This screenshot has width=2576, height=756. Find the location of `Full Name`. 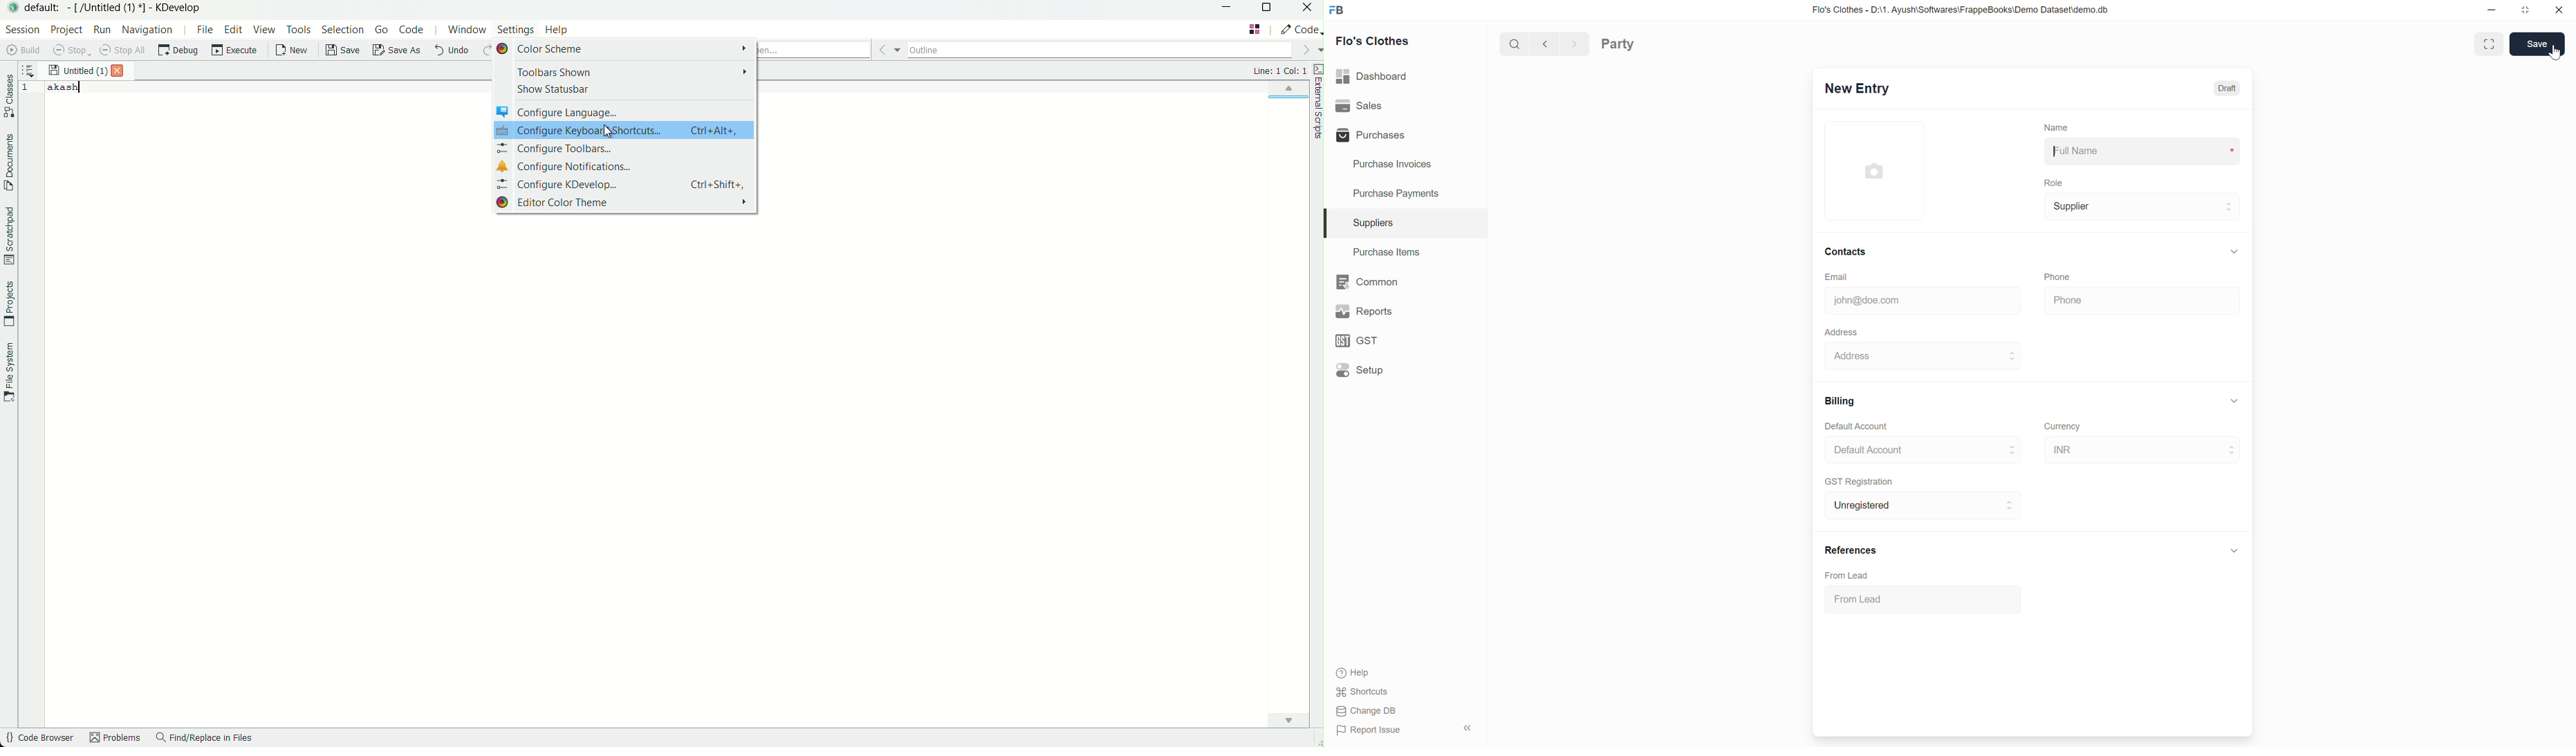

Full Name is located at coordinates (2150, 152).